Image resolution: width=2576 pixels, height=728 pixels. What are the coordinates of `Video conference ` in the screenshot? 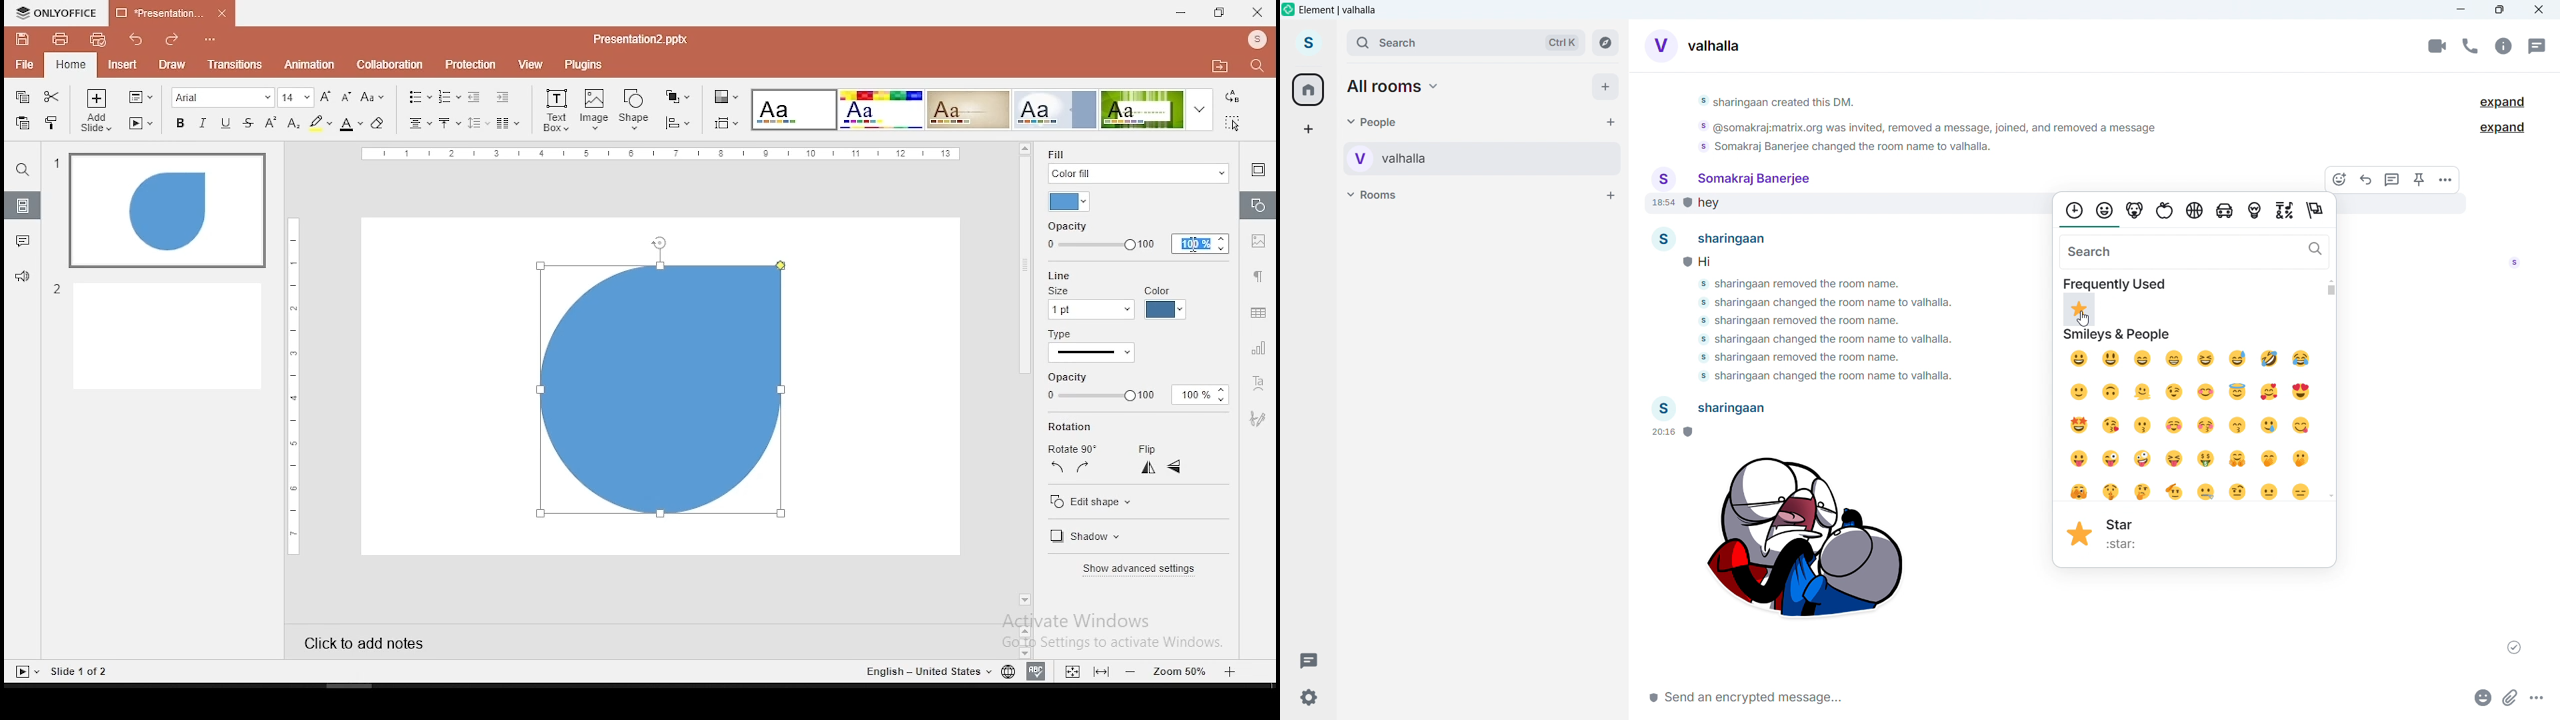 It's located at (2437, 46).